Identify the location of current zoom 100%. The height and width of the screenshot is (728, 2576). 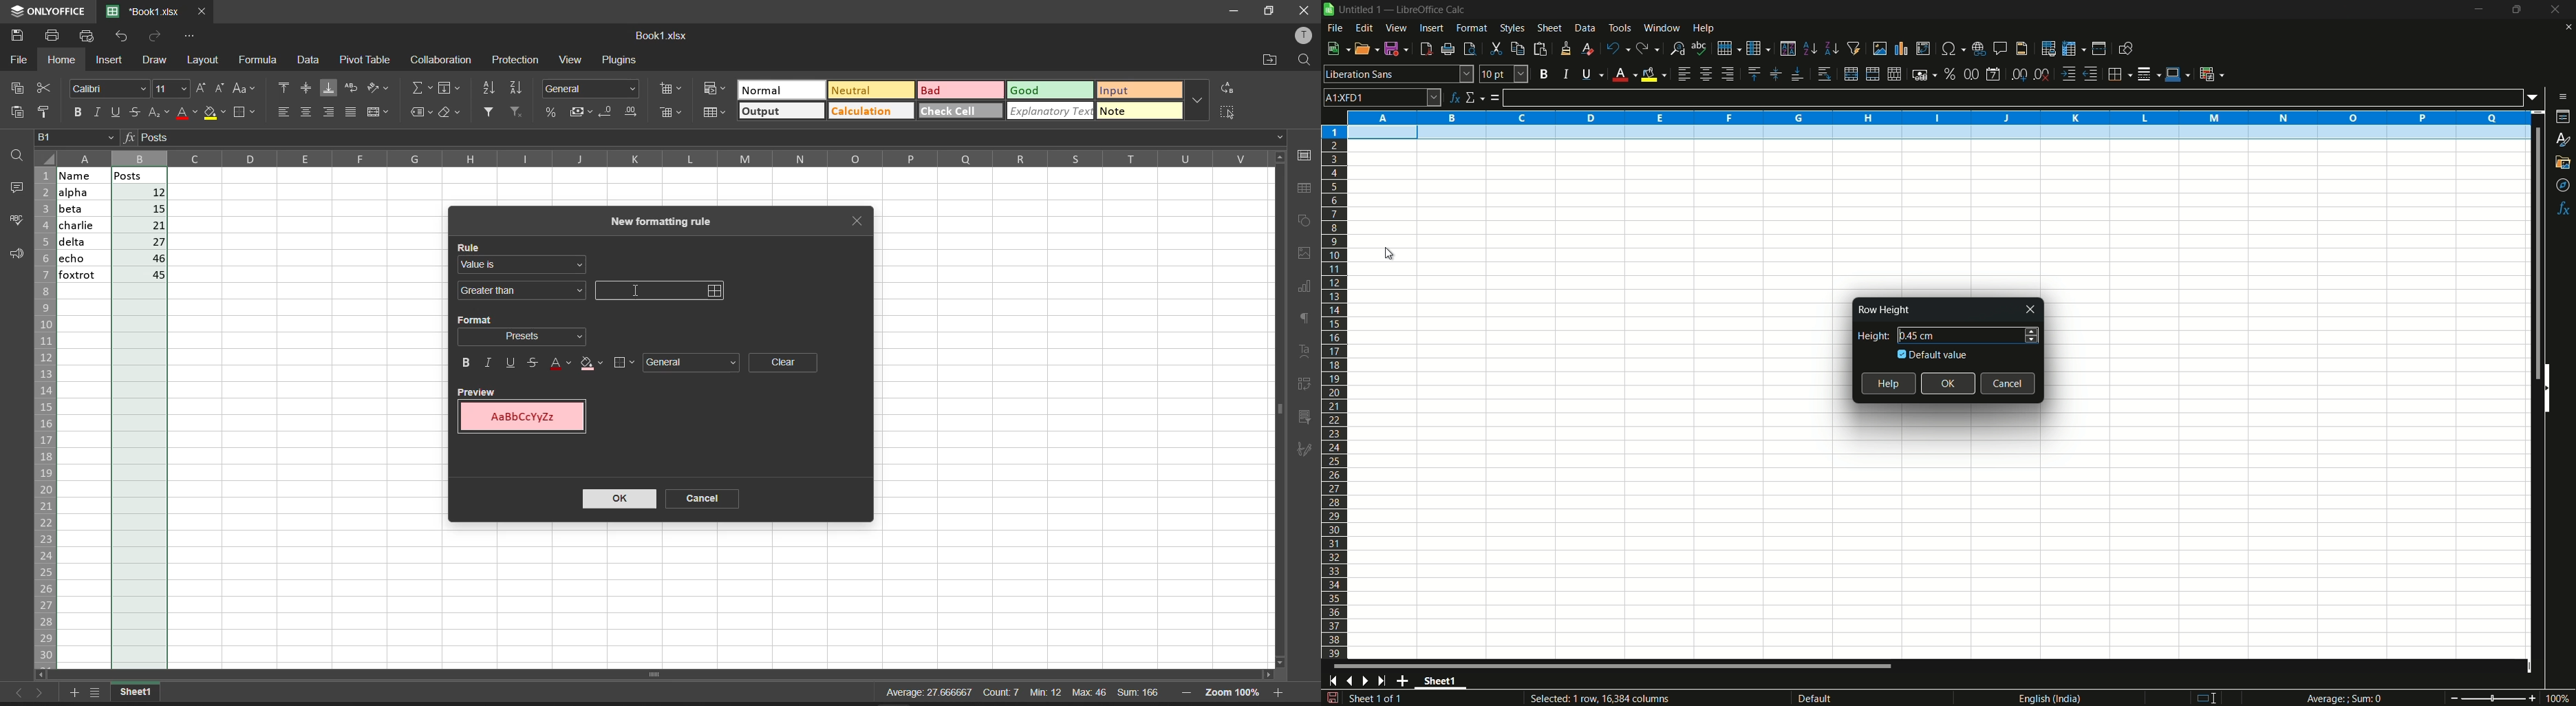
(2560, 698).